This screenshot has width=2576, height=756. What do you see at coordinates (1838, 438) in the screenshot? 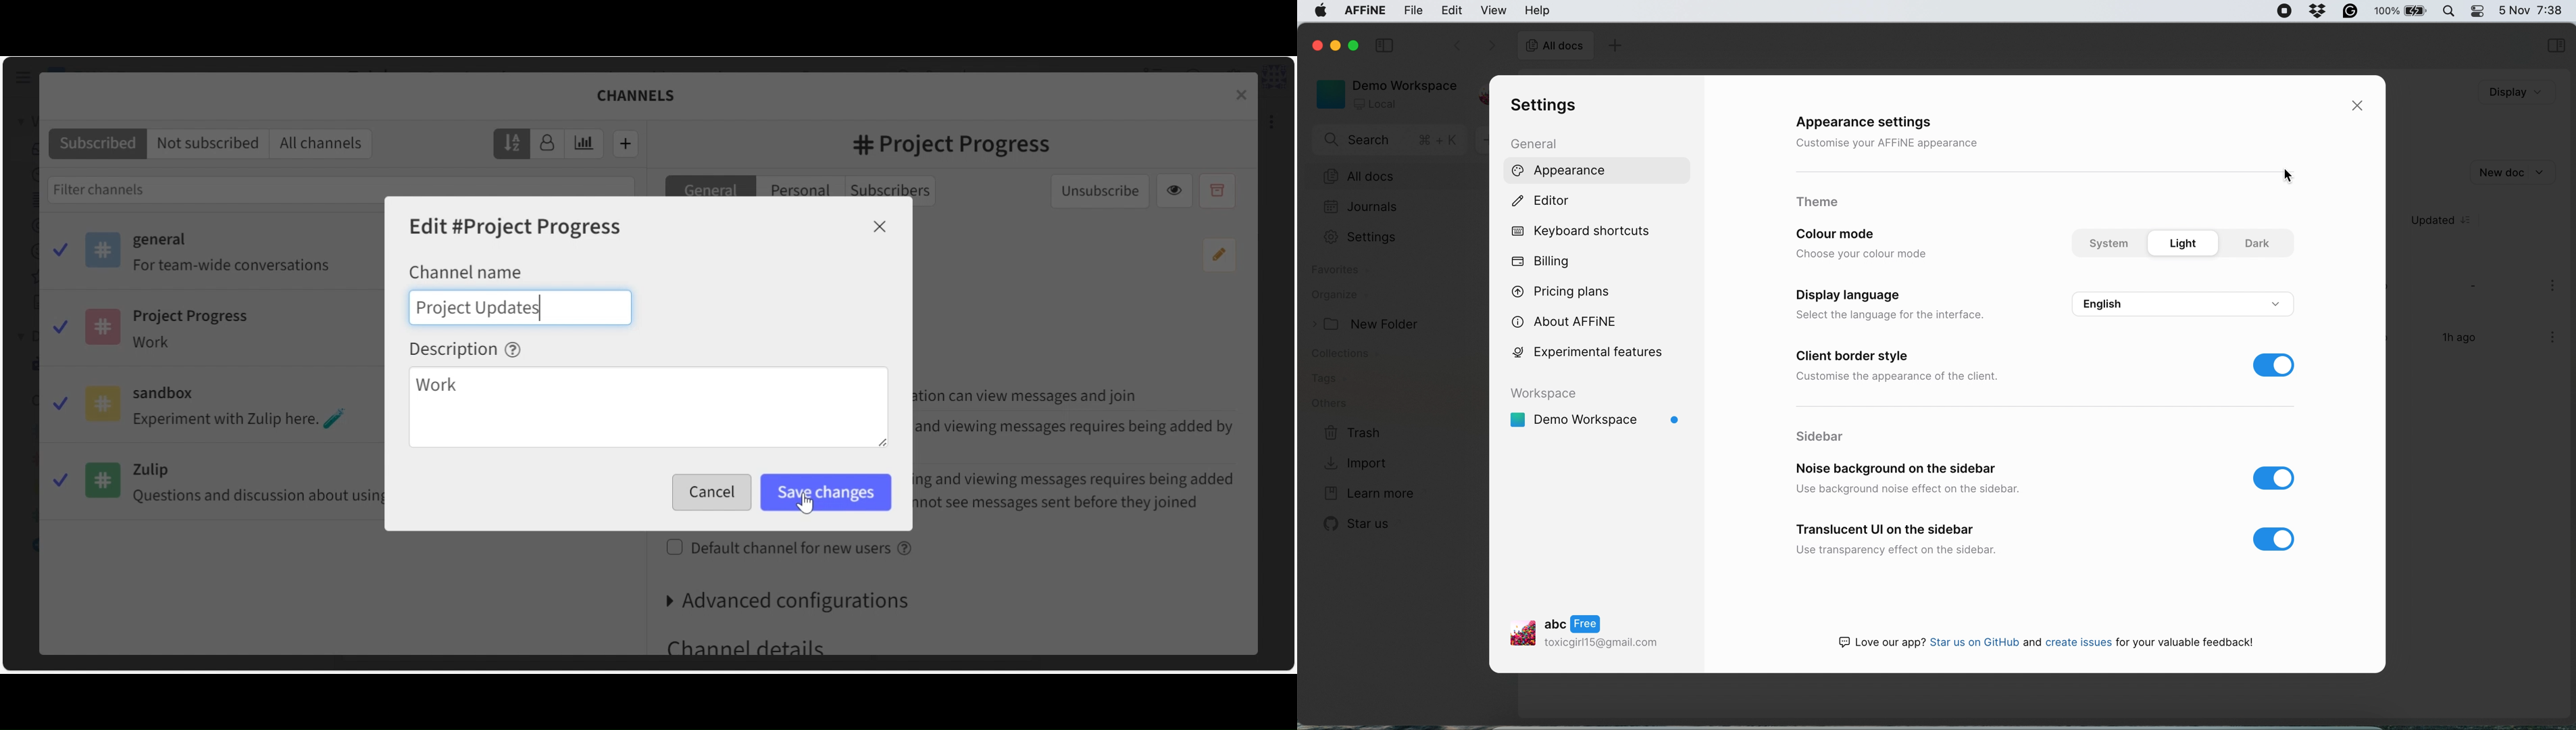
I see `sidebar` at bounding box center [1838, 438].